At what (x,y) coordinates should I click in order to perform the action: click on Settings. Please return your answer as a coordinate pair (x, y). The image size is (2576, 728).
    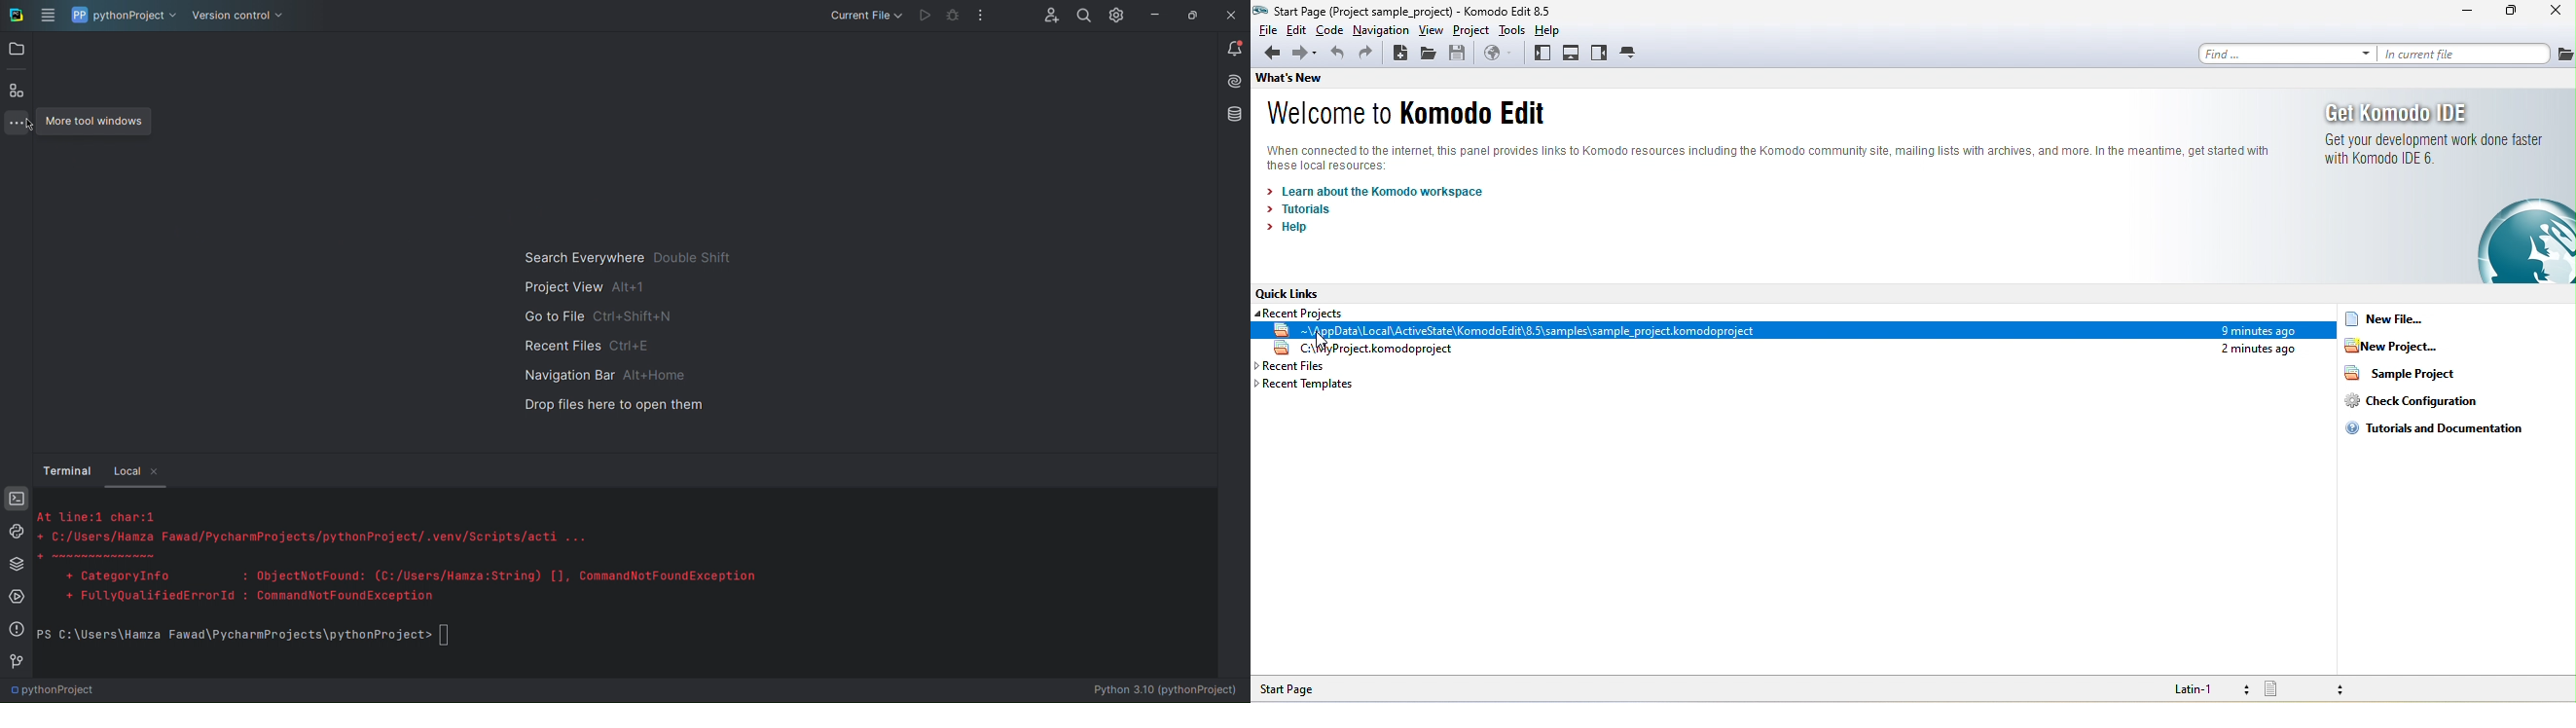
    Looking at the image, I should click on (1118, 15).